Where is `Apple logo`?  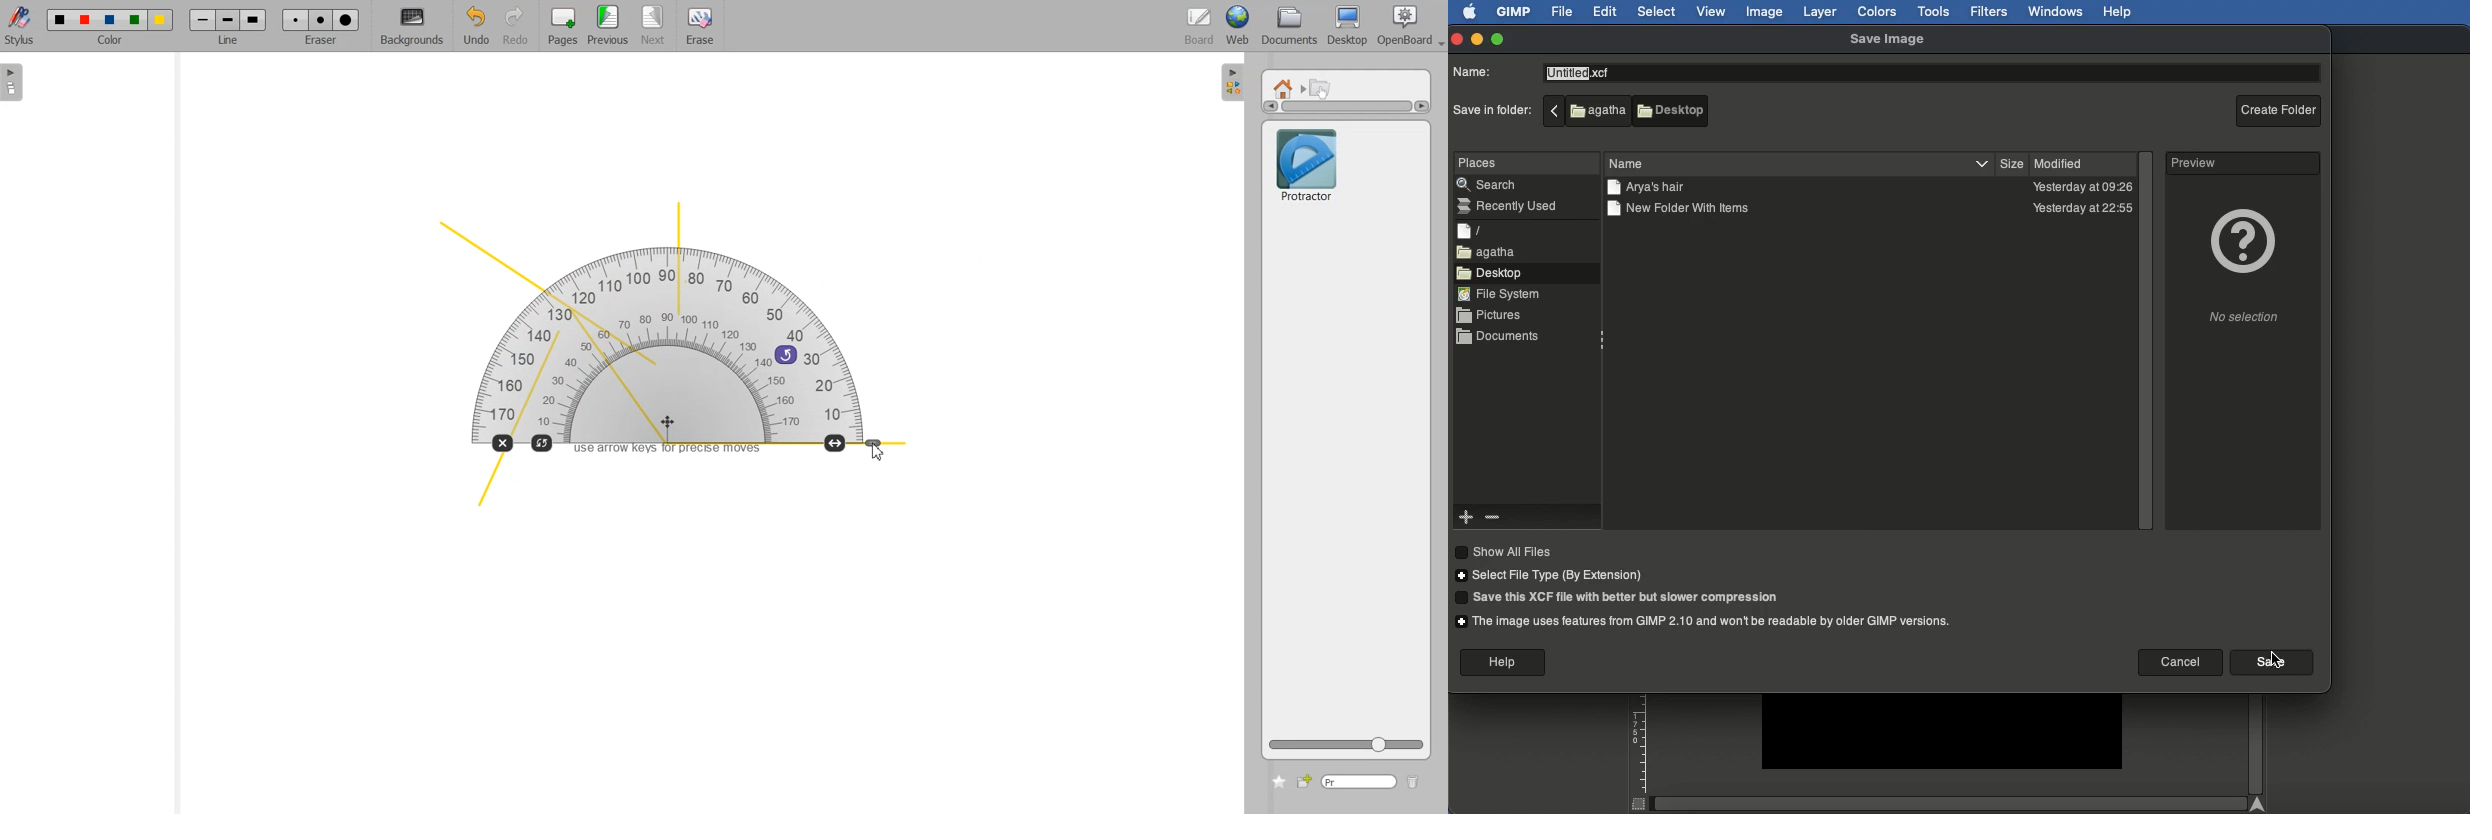
Apple logo is located at coordinates (1470, 13).